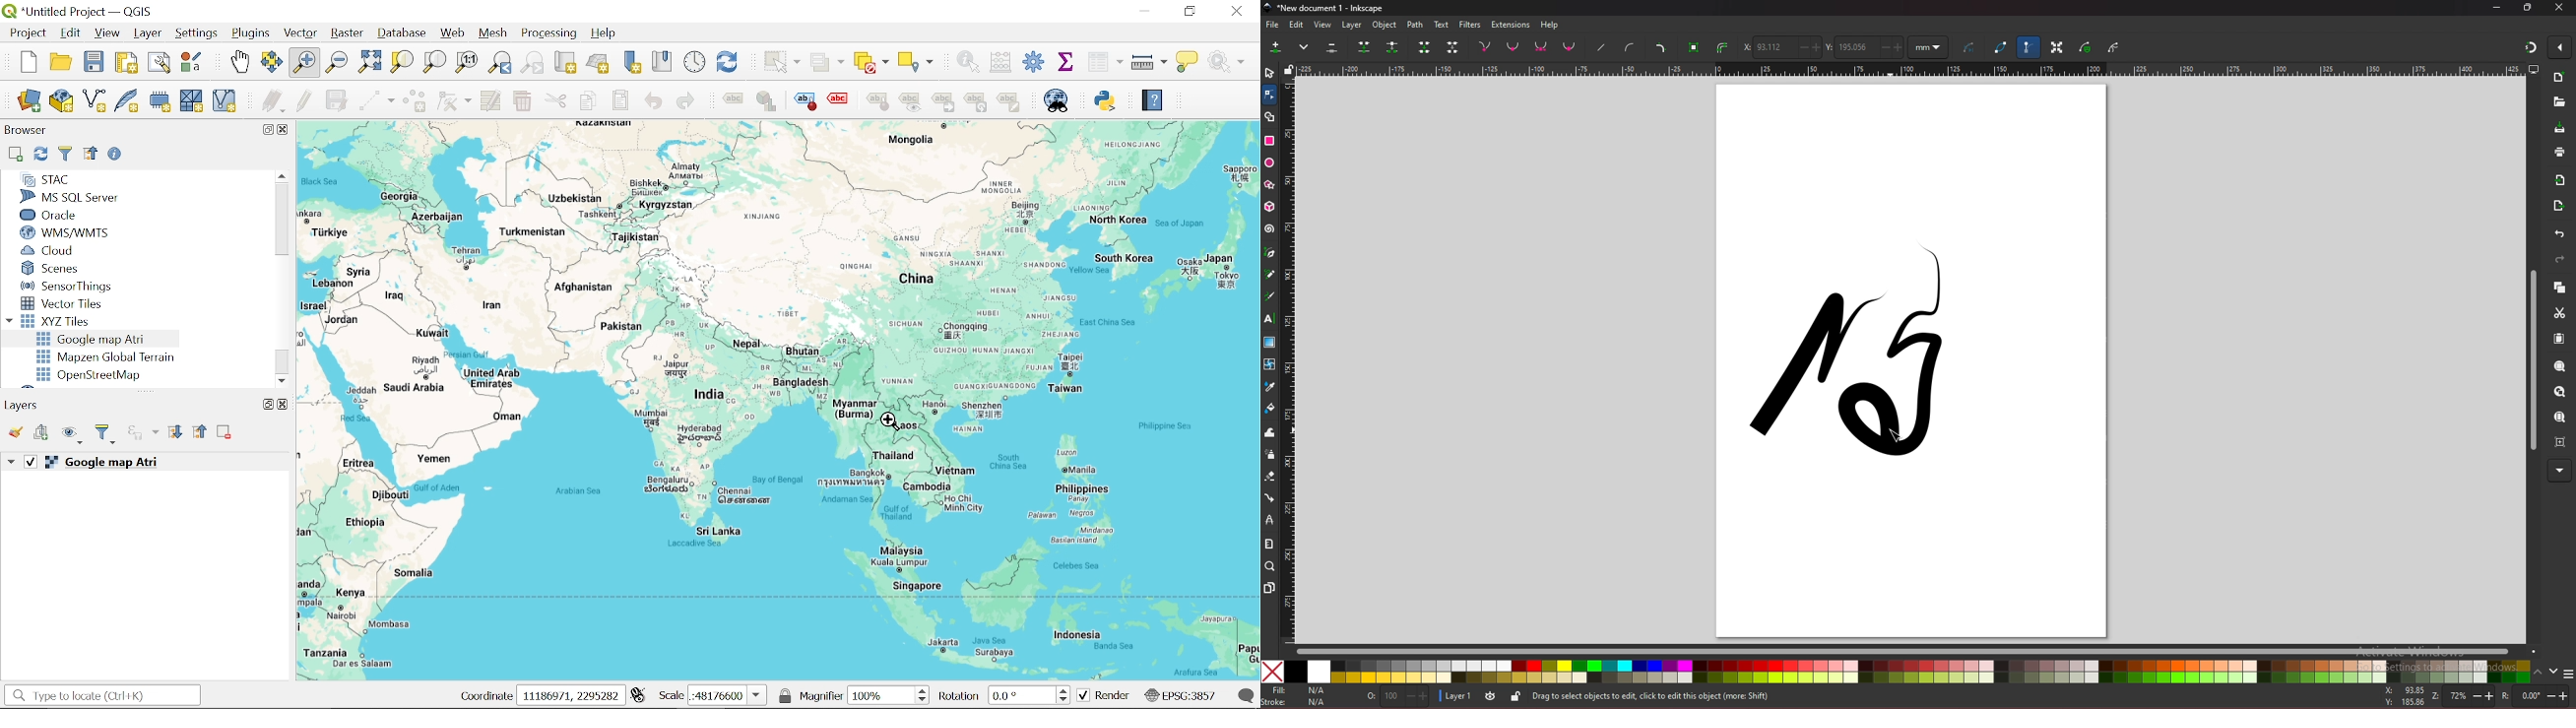  I want to click on Type here to locate, so click(101, 696).